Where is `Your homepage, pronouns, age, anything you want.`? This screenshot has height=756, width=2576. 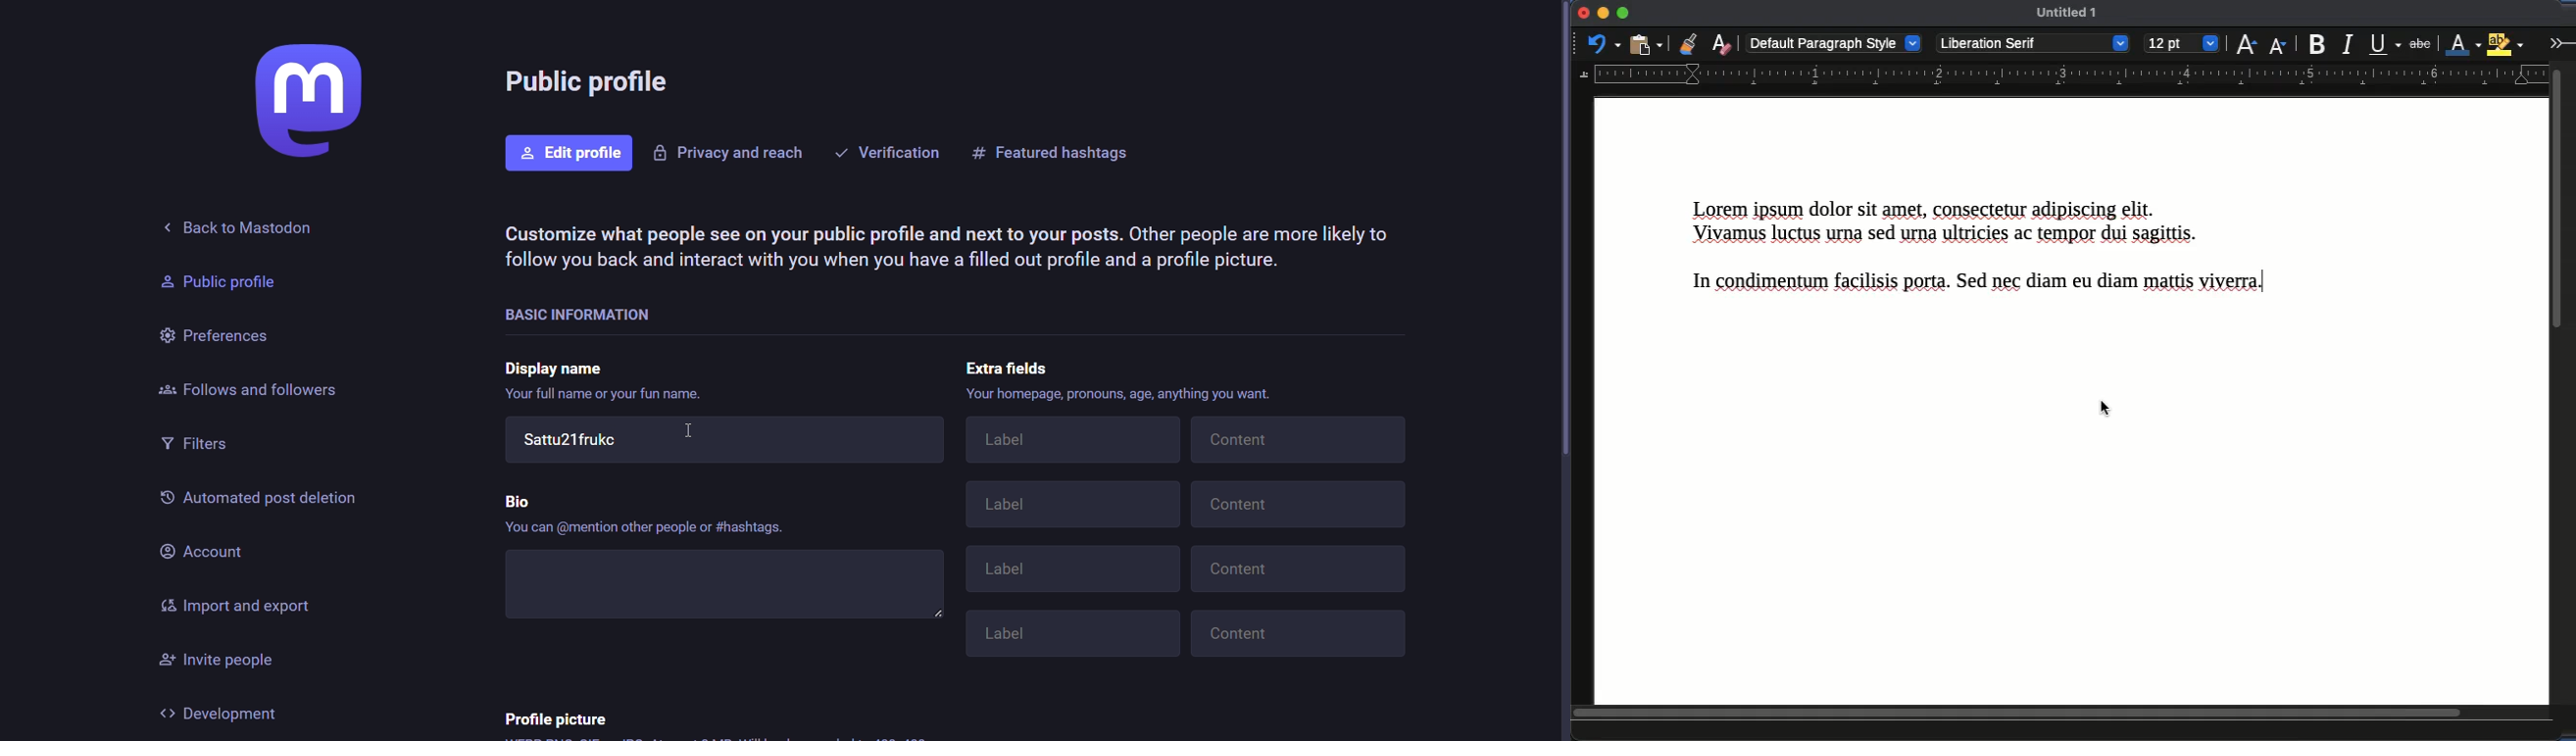
Your homepage, pronouns, age, anything you want. is located at coordinates (1113, 393).